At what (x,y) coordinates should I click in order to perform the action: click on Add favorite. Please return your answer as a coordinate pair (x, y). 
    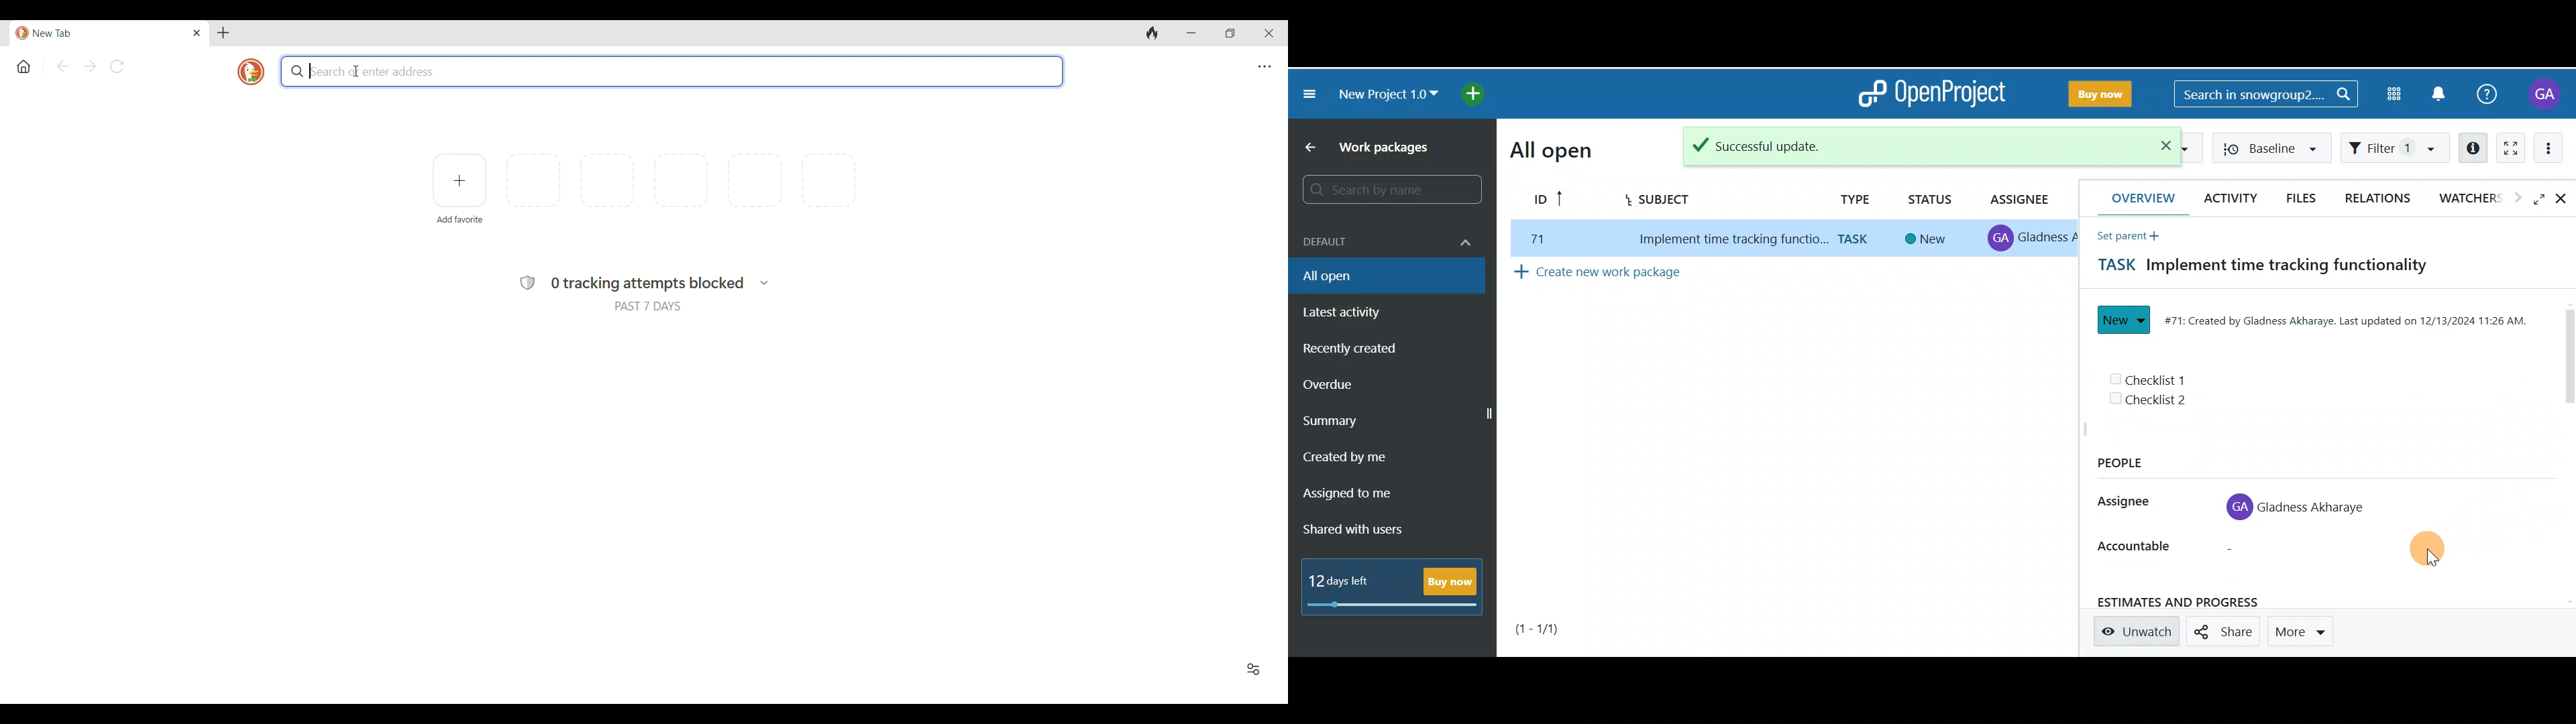
    Looking at the image, I should click on (459, 180).